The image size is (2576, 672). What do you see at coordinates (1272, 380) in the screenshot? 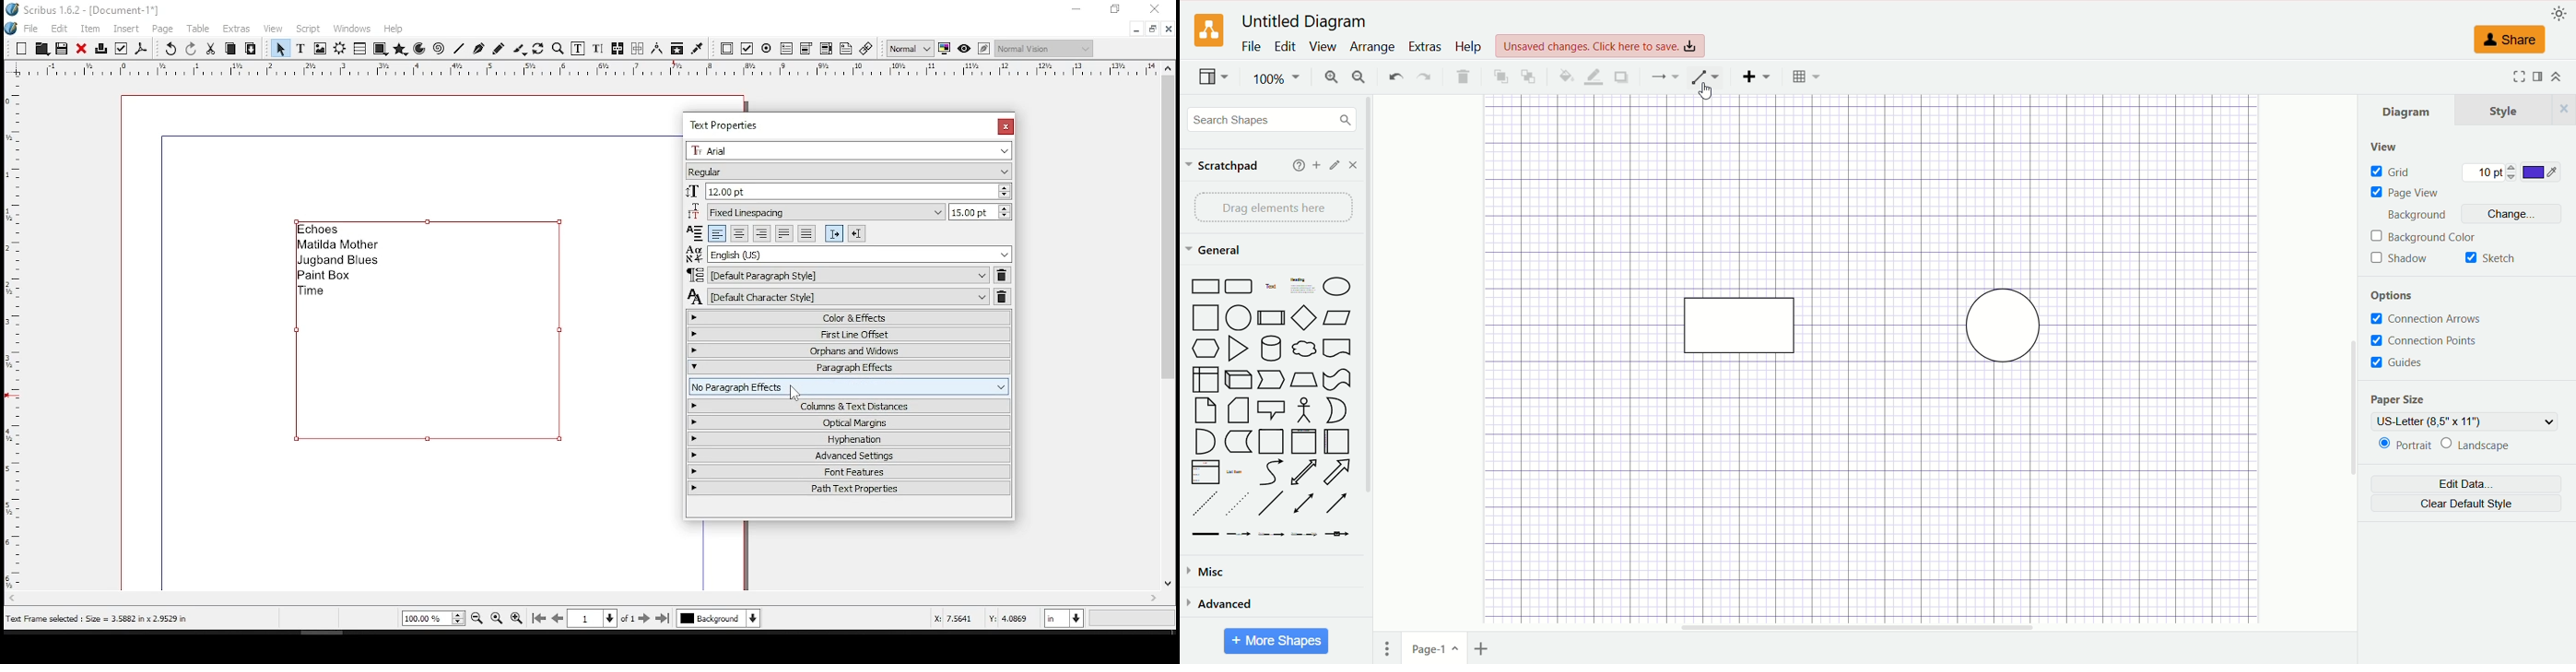
I see `Pointer` at bounding box center [1272, 380].